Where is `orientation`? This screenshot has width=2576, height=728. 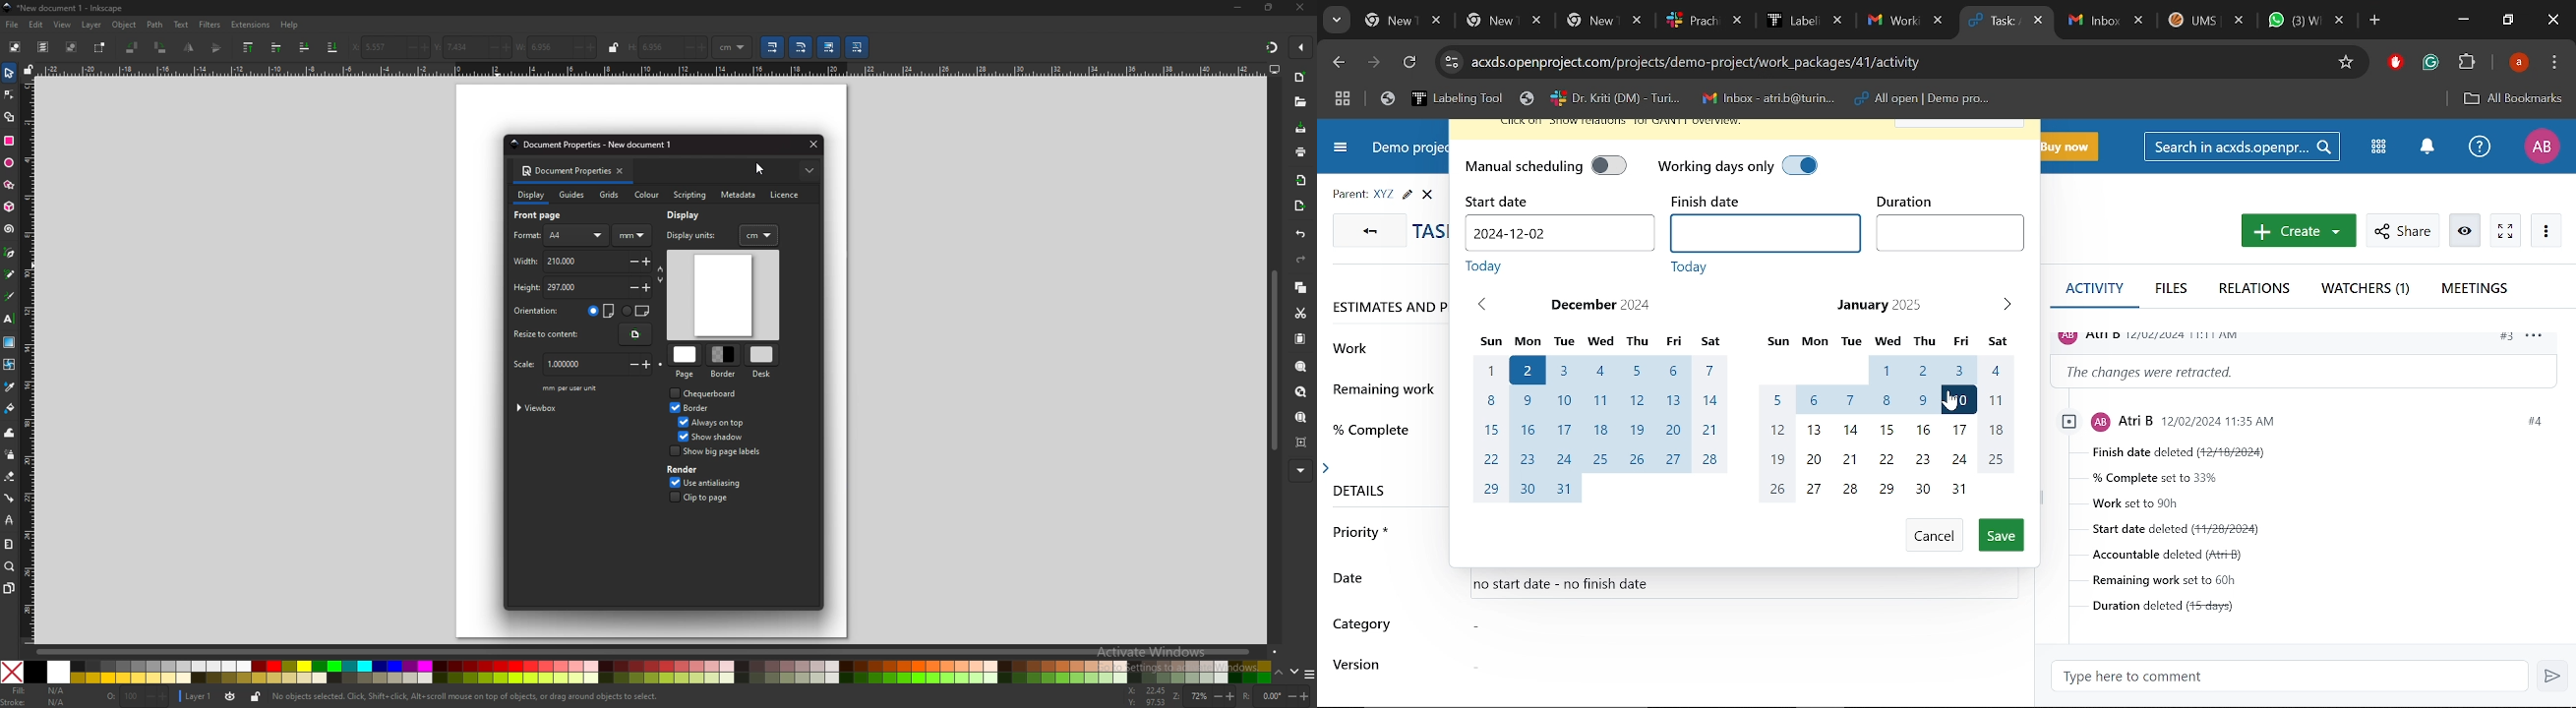
orientation is located at coordinates (539, 311).